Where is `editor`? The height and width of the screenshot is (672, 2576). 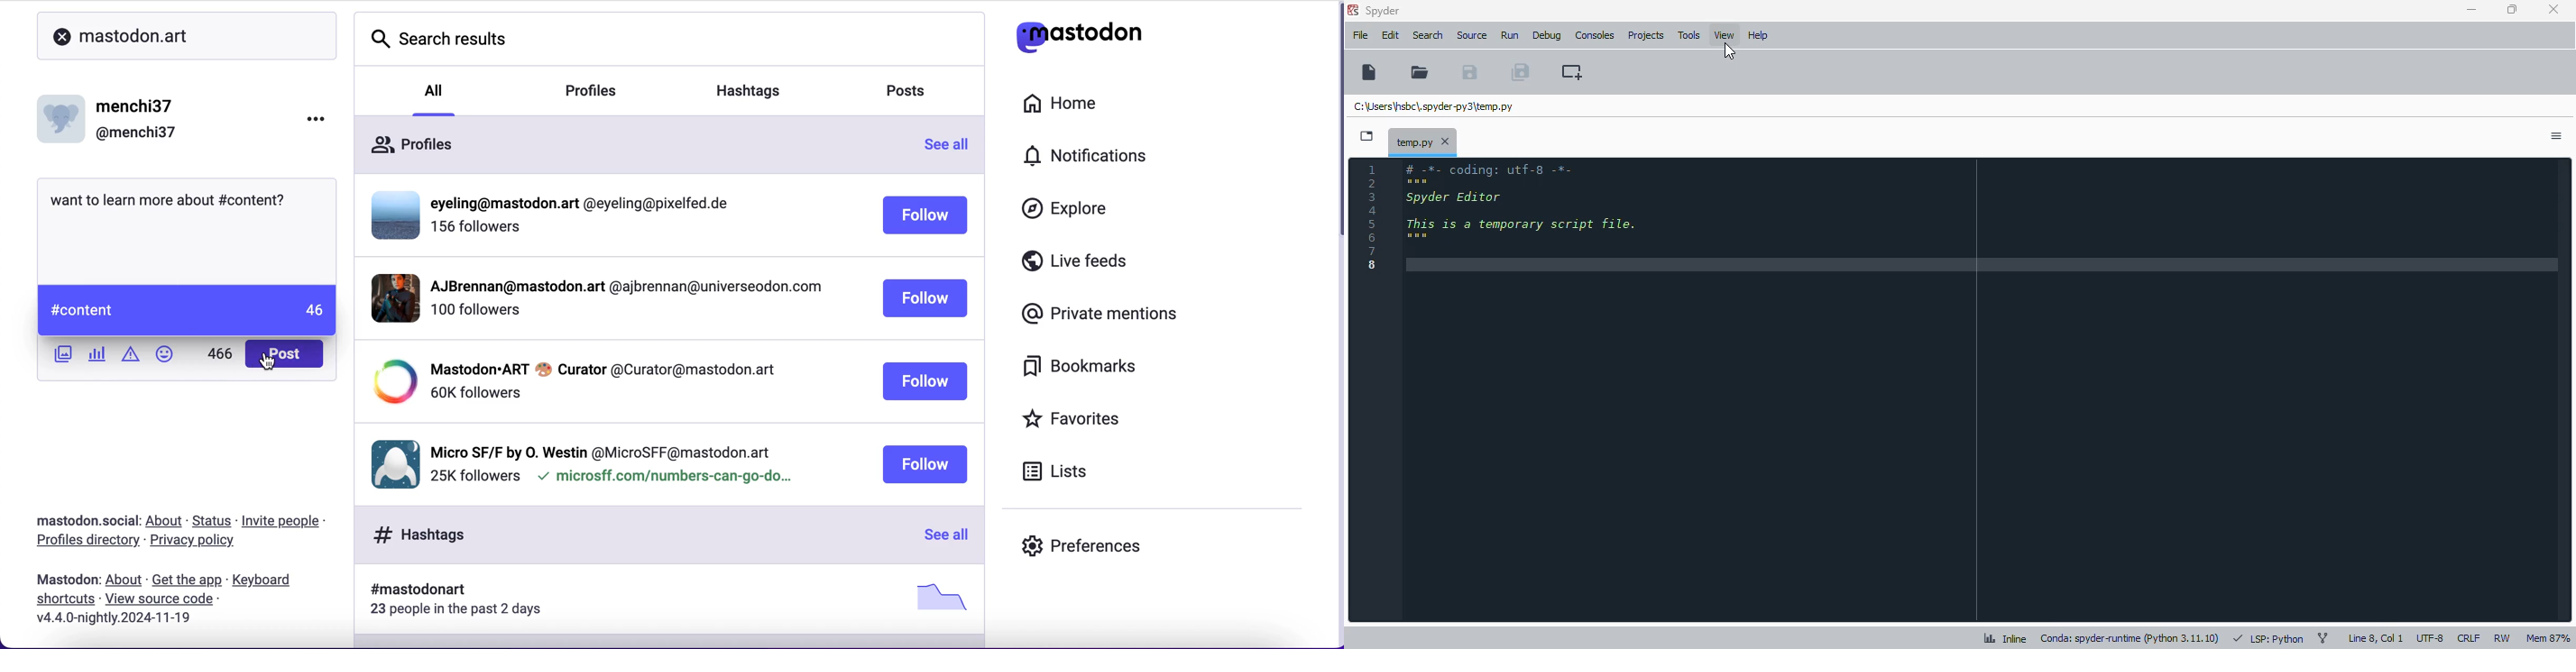
editor is located at coordinates (1977, 386).